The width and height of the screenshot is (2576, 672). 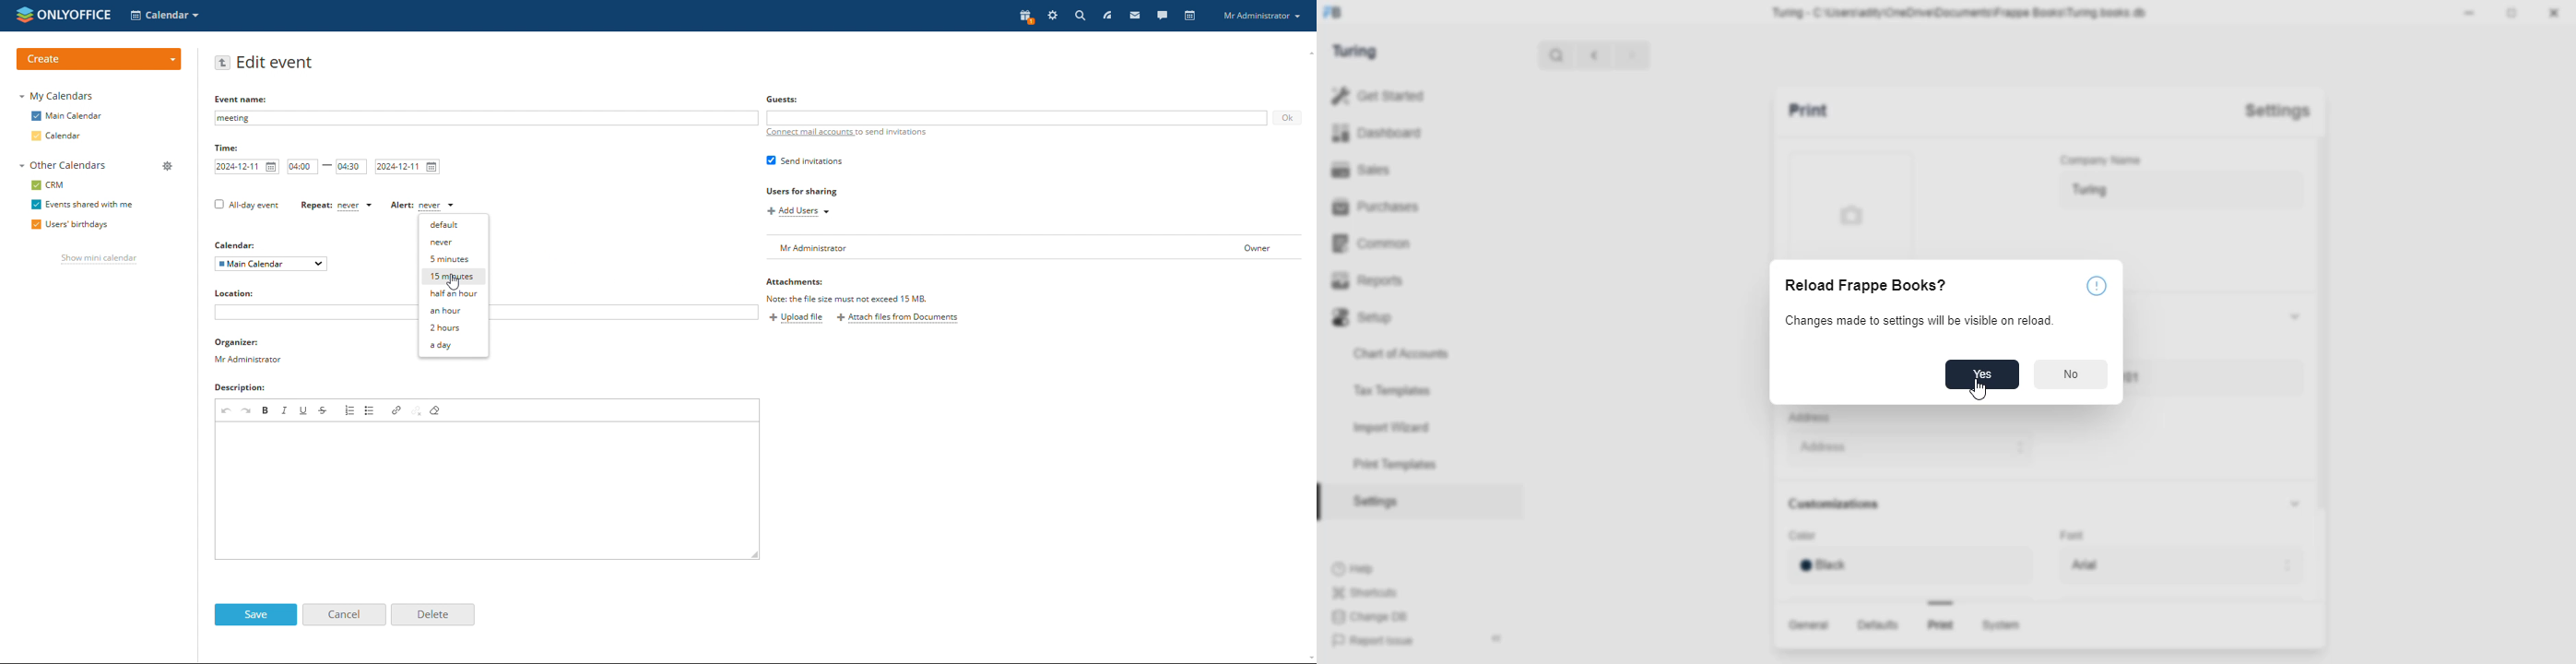 I want to click on Setup, so click(x=1416, y=314).